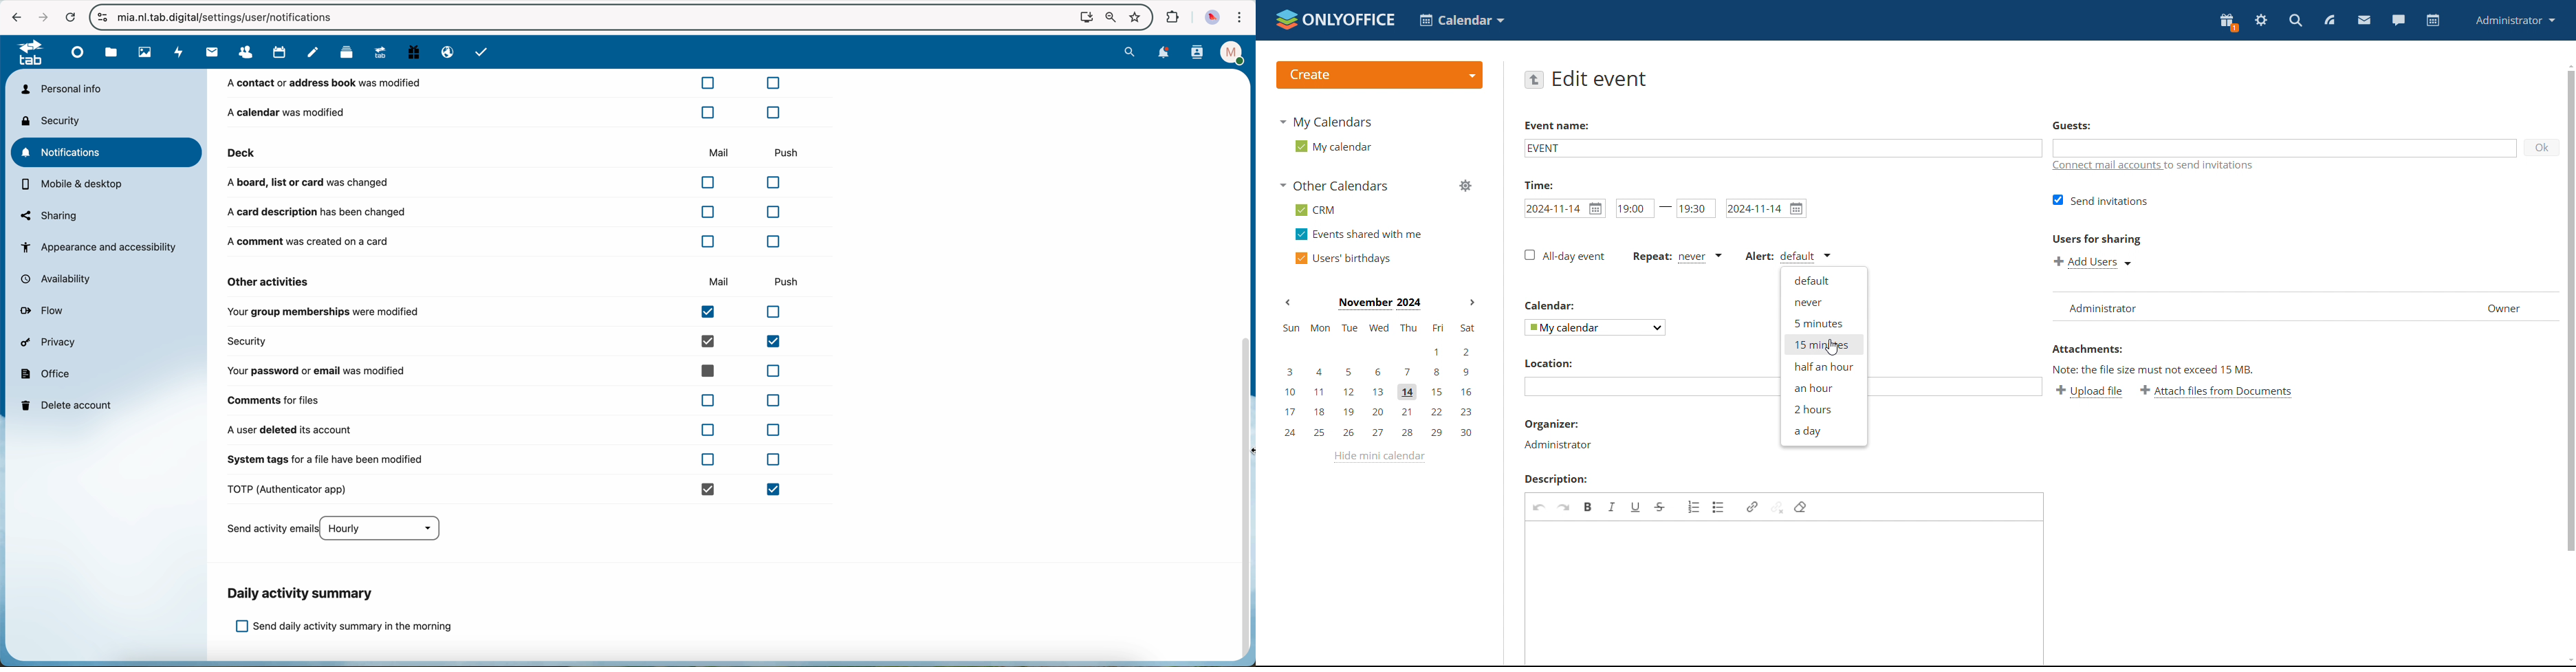 Image resolution: width=2576 pixels, height=672 pixels. What do you see at coordinates (103, 18) in the screenshot?
I see `controls` at bounding box center [103, 18].